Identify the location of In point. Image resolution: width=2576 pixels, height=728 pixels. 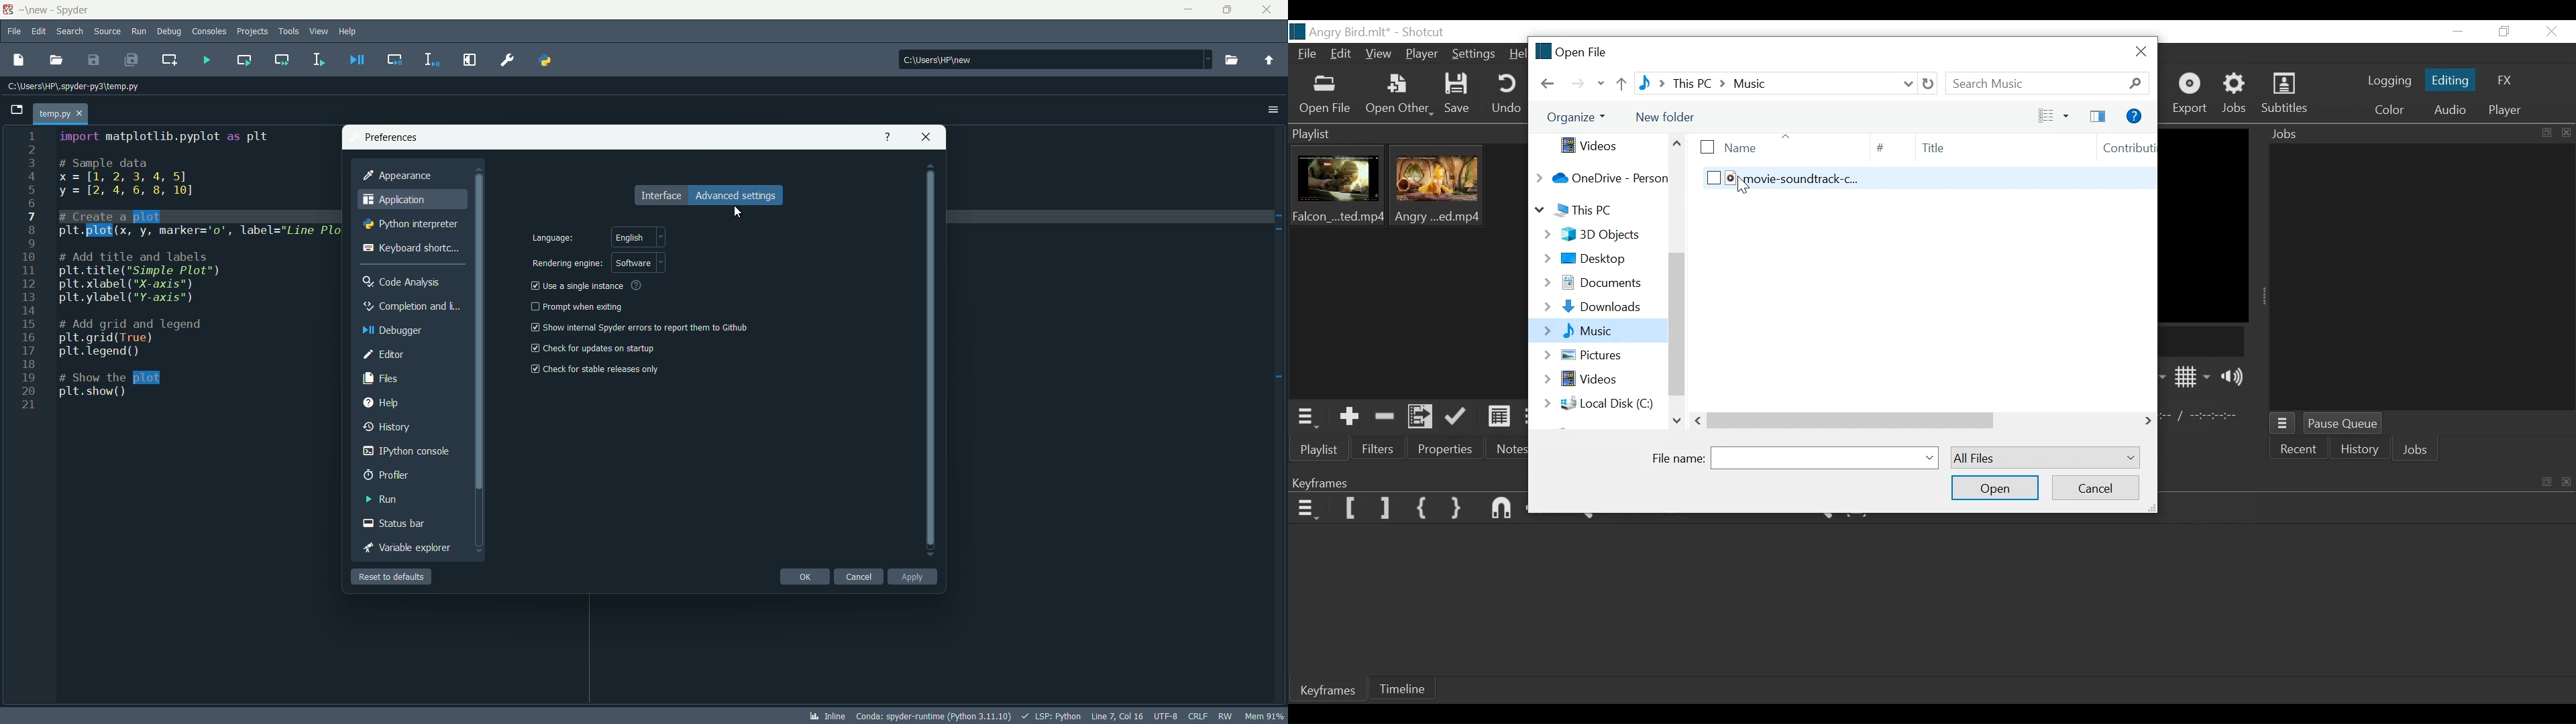
(2202, 416).